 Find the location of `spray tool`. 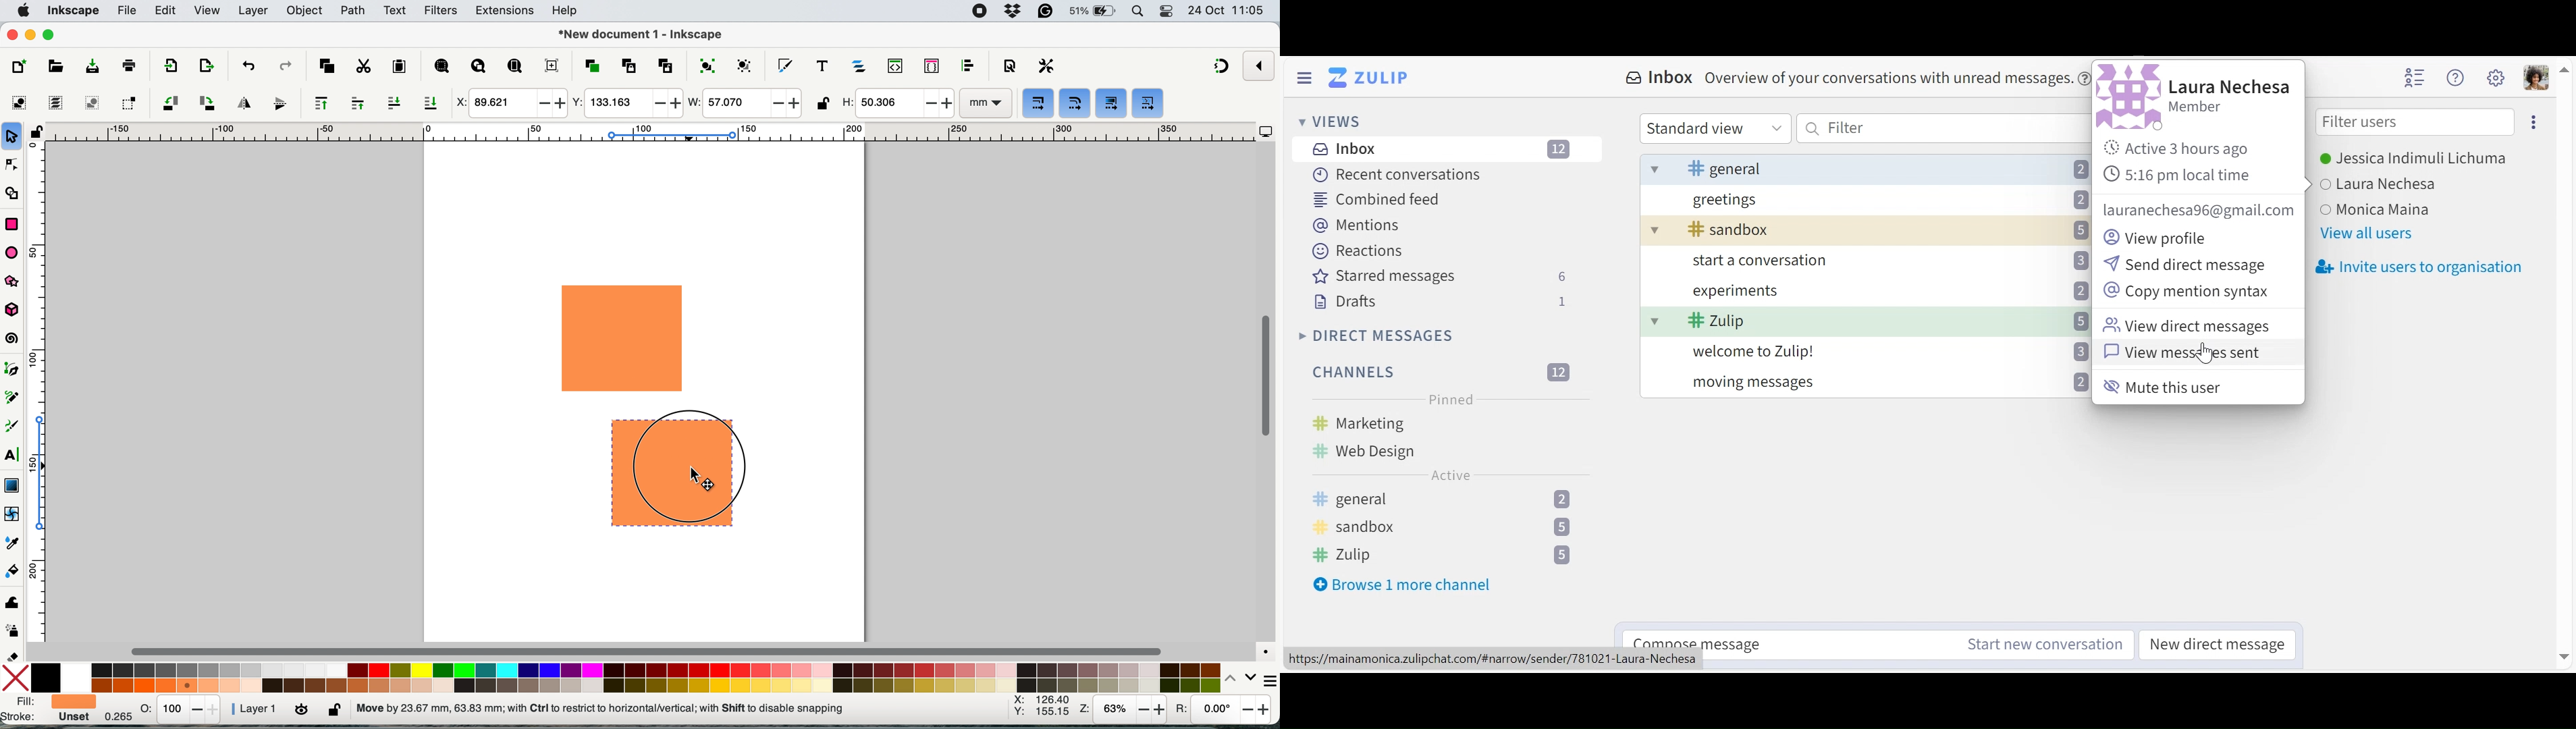

spray tool is located at coordinates (13, 631).